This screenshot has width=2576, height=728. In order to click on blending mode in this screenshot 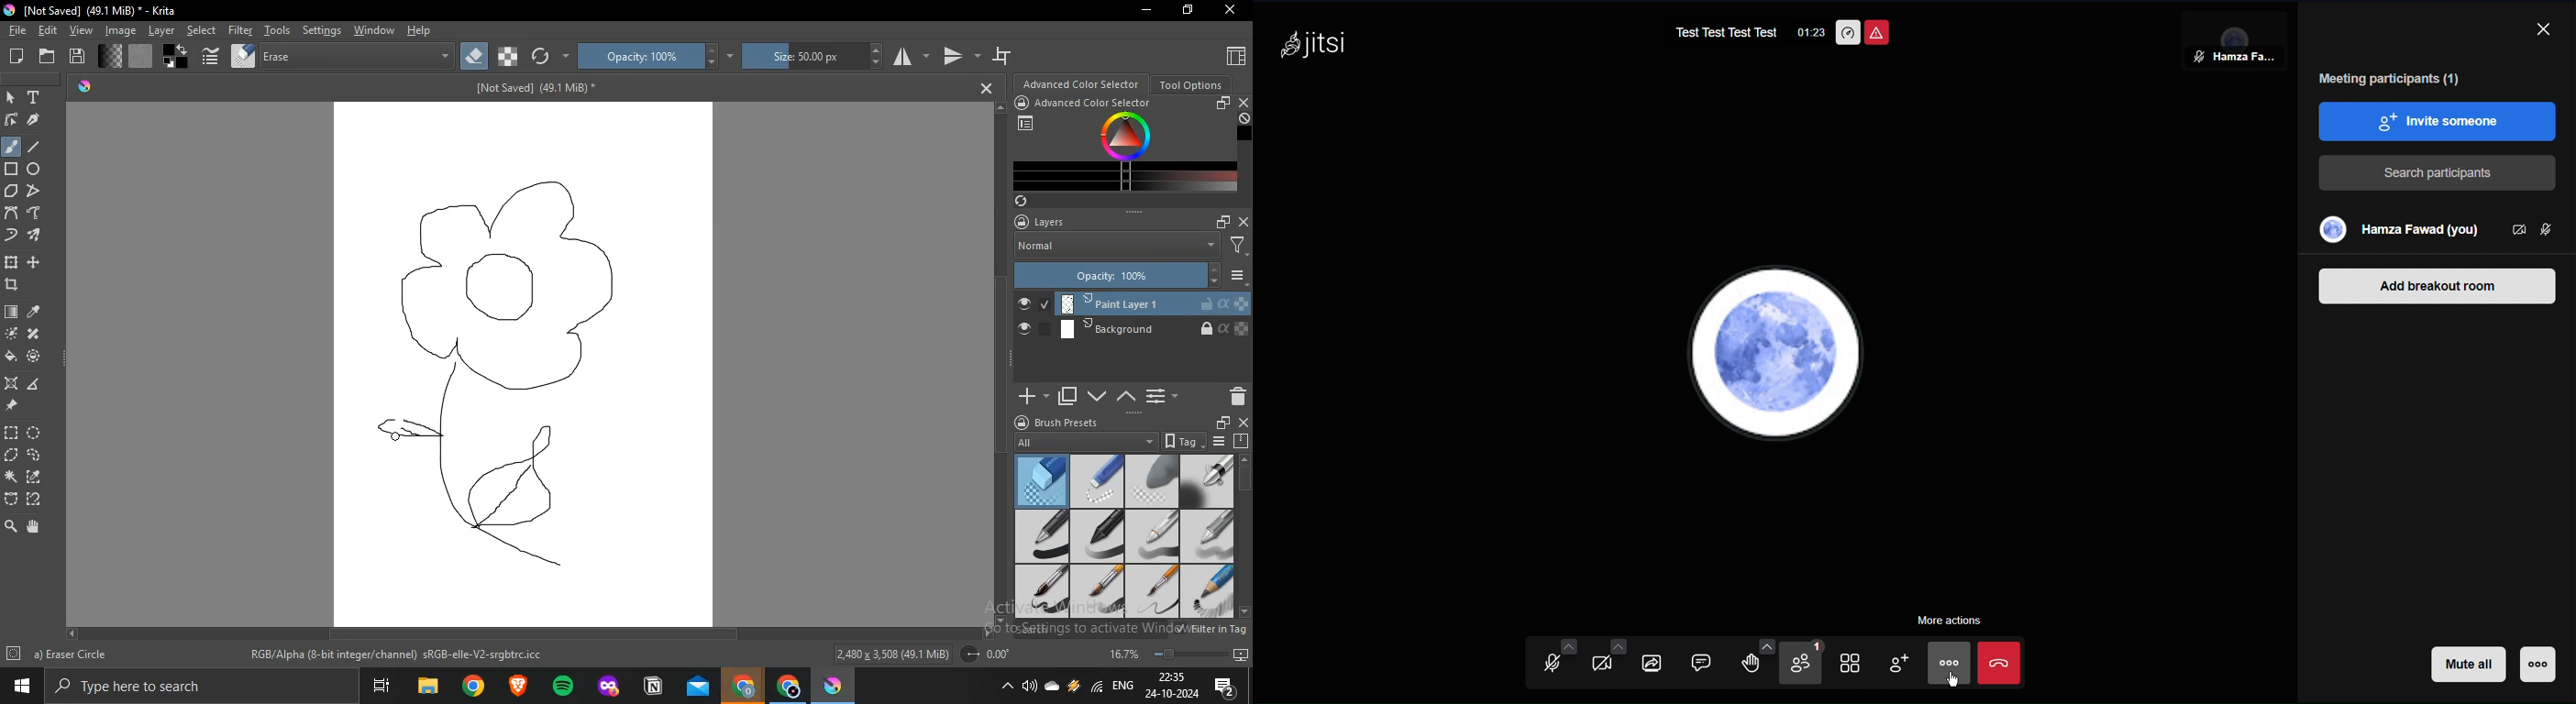, I will do `click(358, 57)`.